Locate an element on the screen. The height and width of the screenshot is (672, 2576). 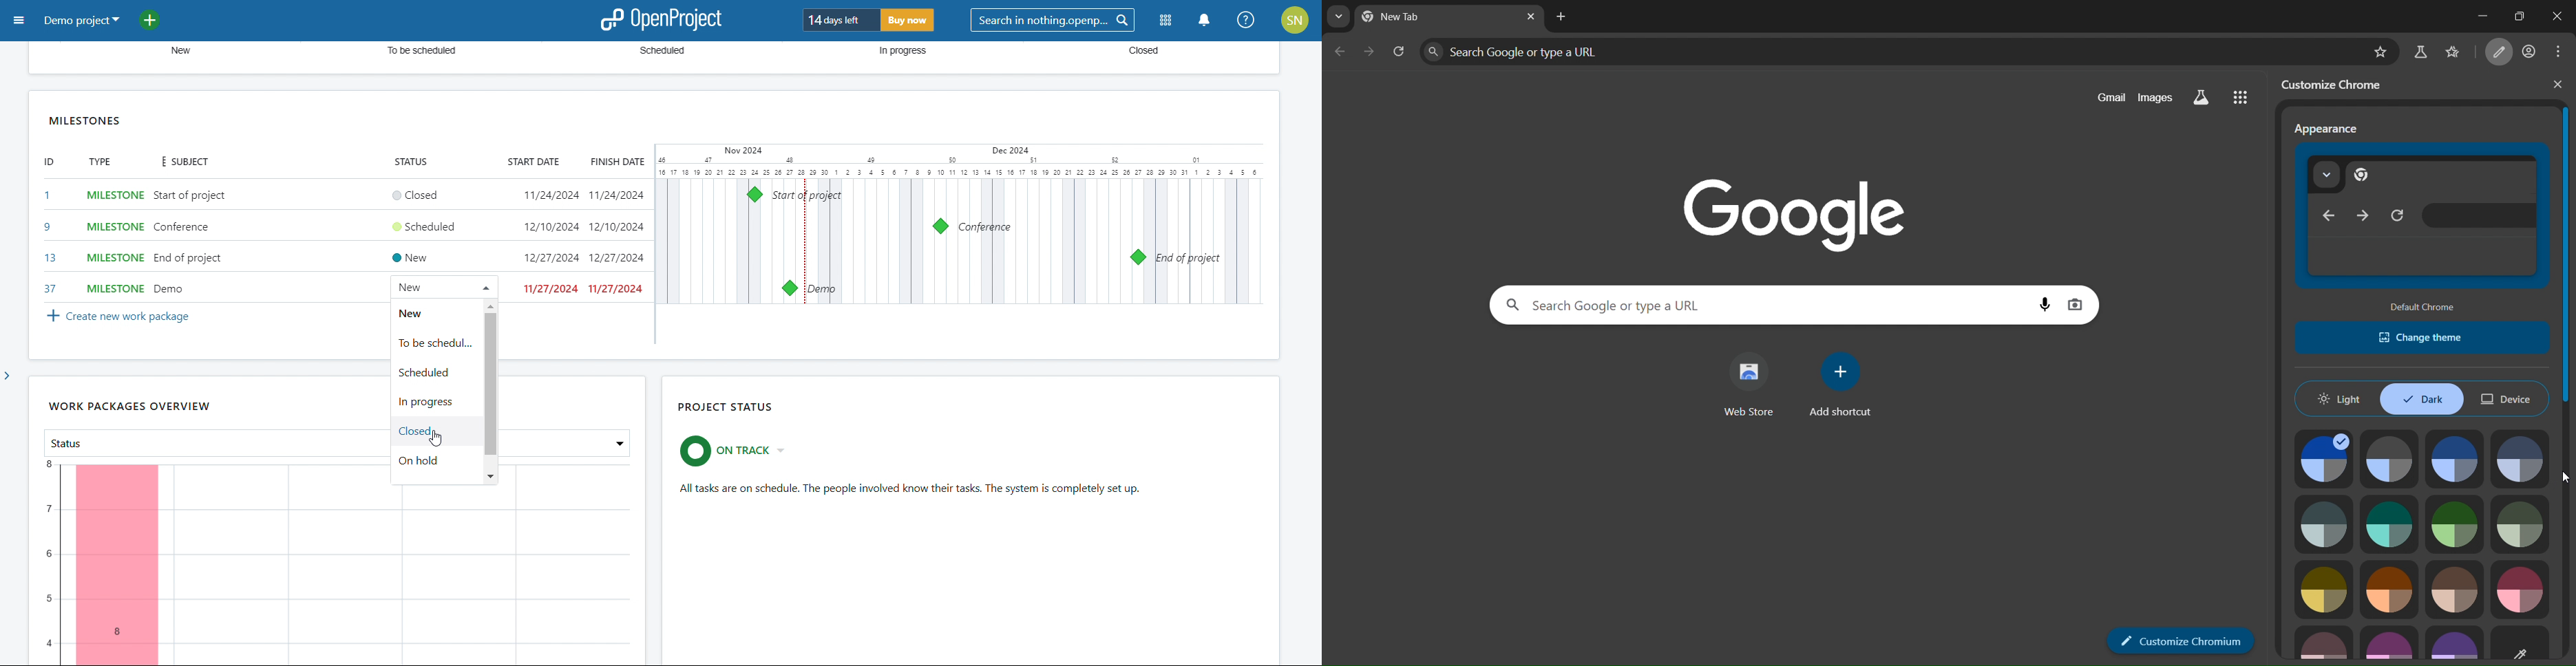
close is located at coordinates (2558, 84).